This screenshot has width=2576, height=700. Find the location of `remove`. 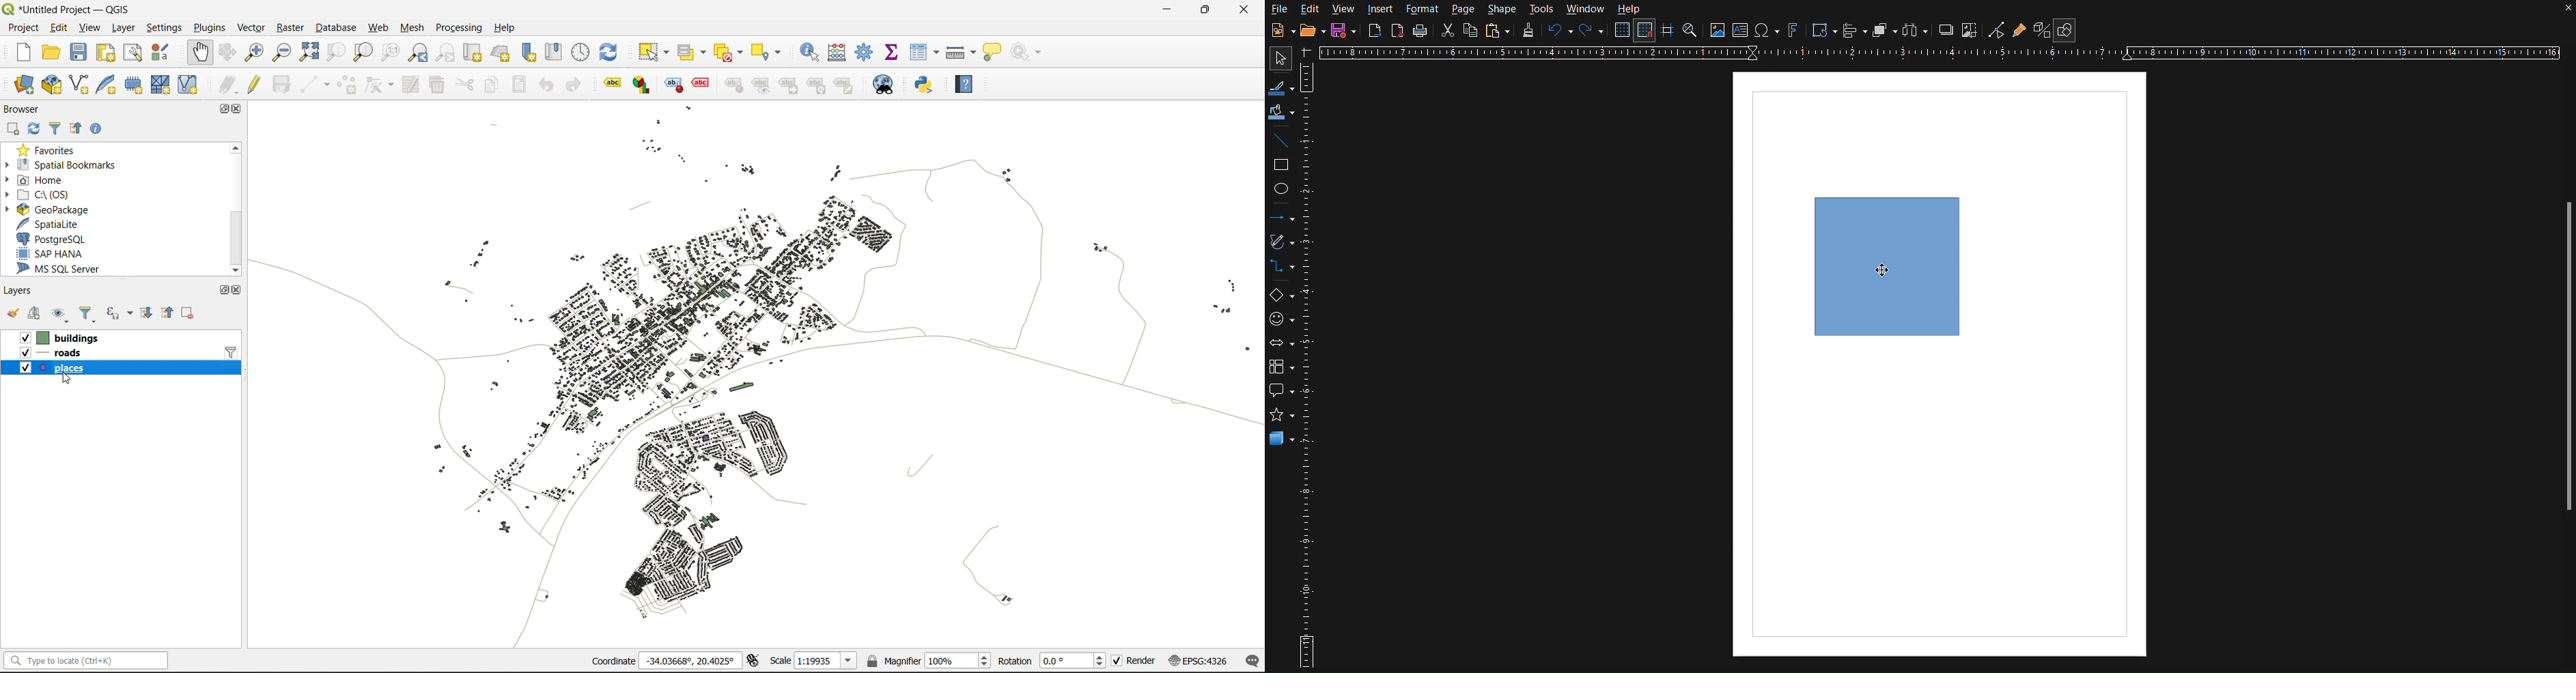

remove is located at coordinates (190, 314).